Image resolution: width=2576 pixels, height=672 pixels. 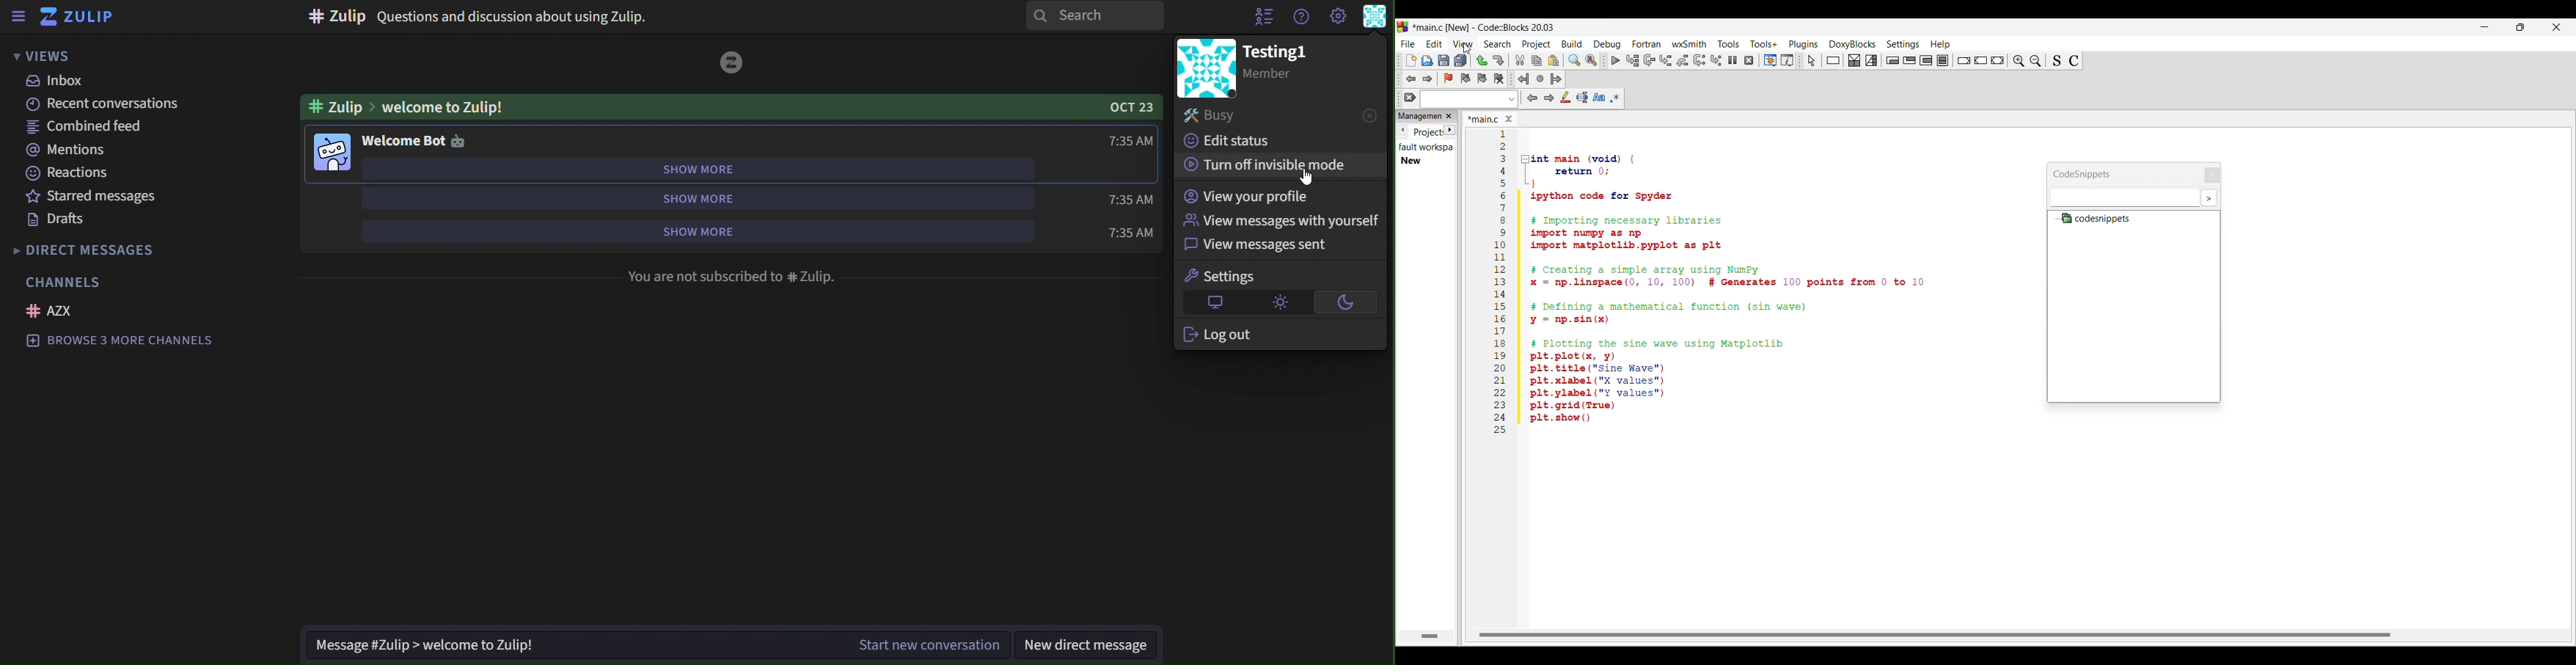 What do you see at coordinates (1537, 60) in the screenshot?
I see `Copy` at bounding box center [1537, 60].